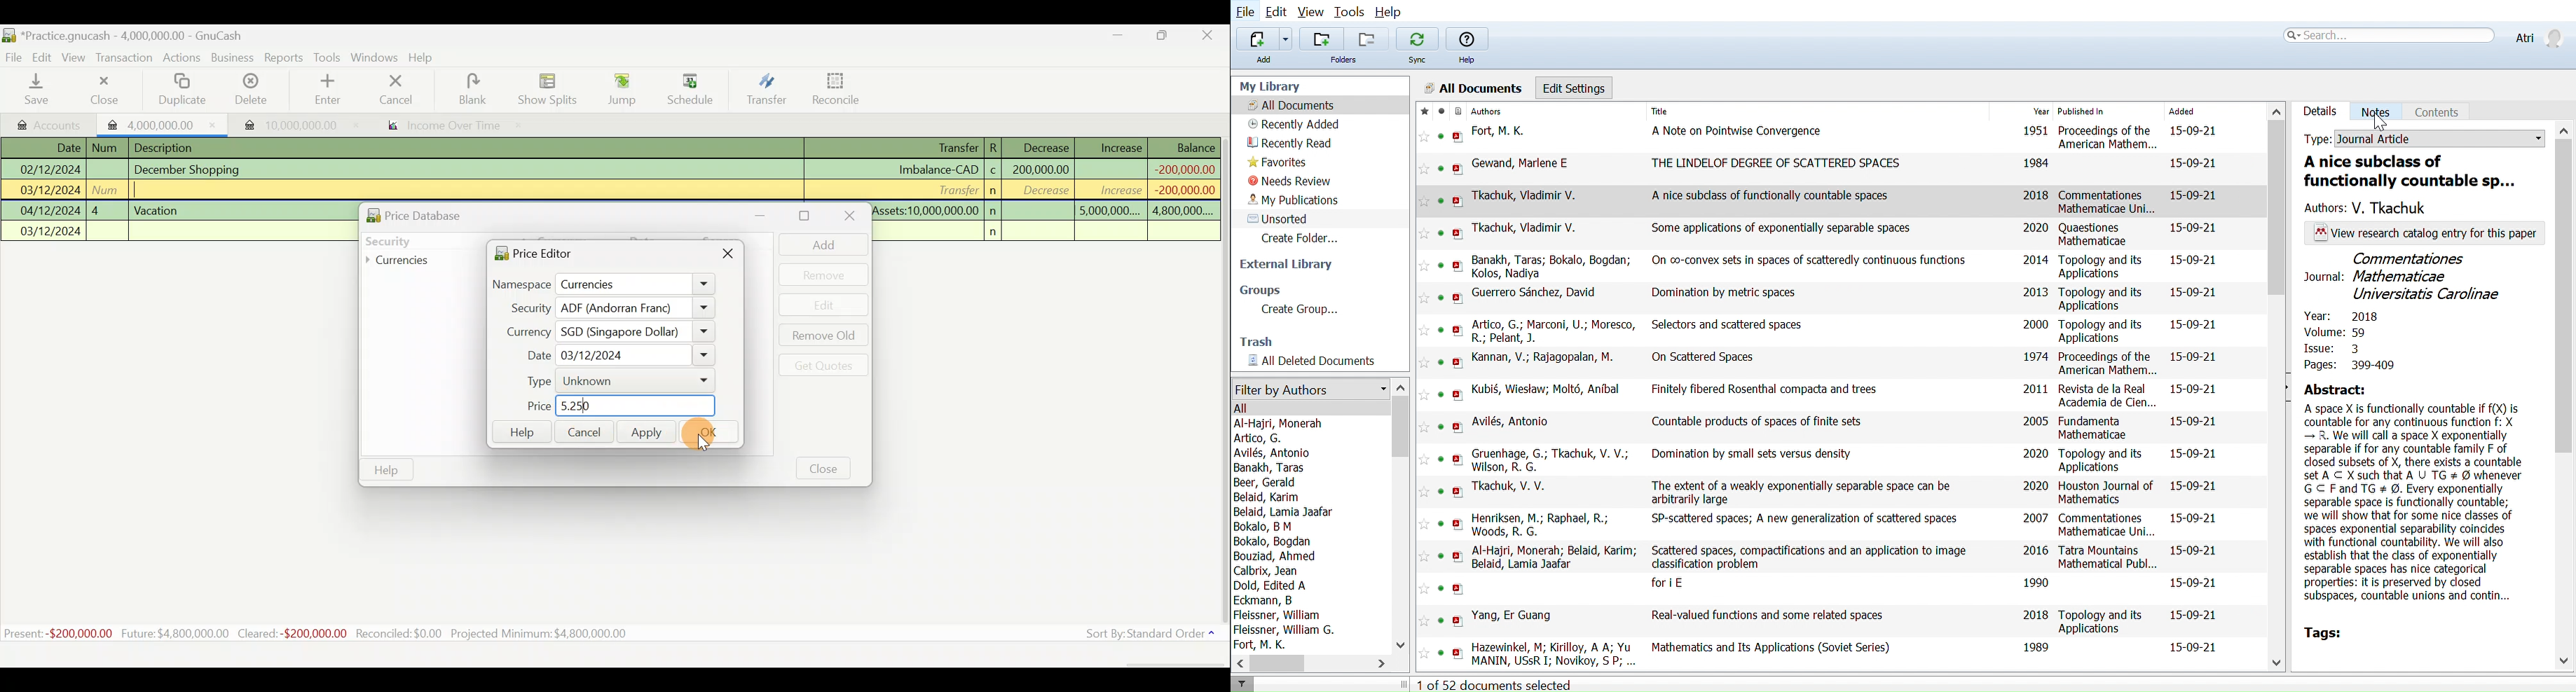 The width and height of the screenshot is (2576, 700). What do you see at coordinates (193, 170) in the screenshot?
I see `December Shopping` at bounding box center [193, 170].